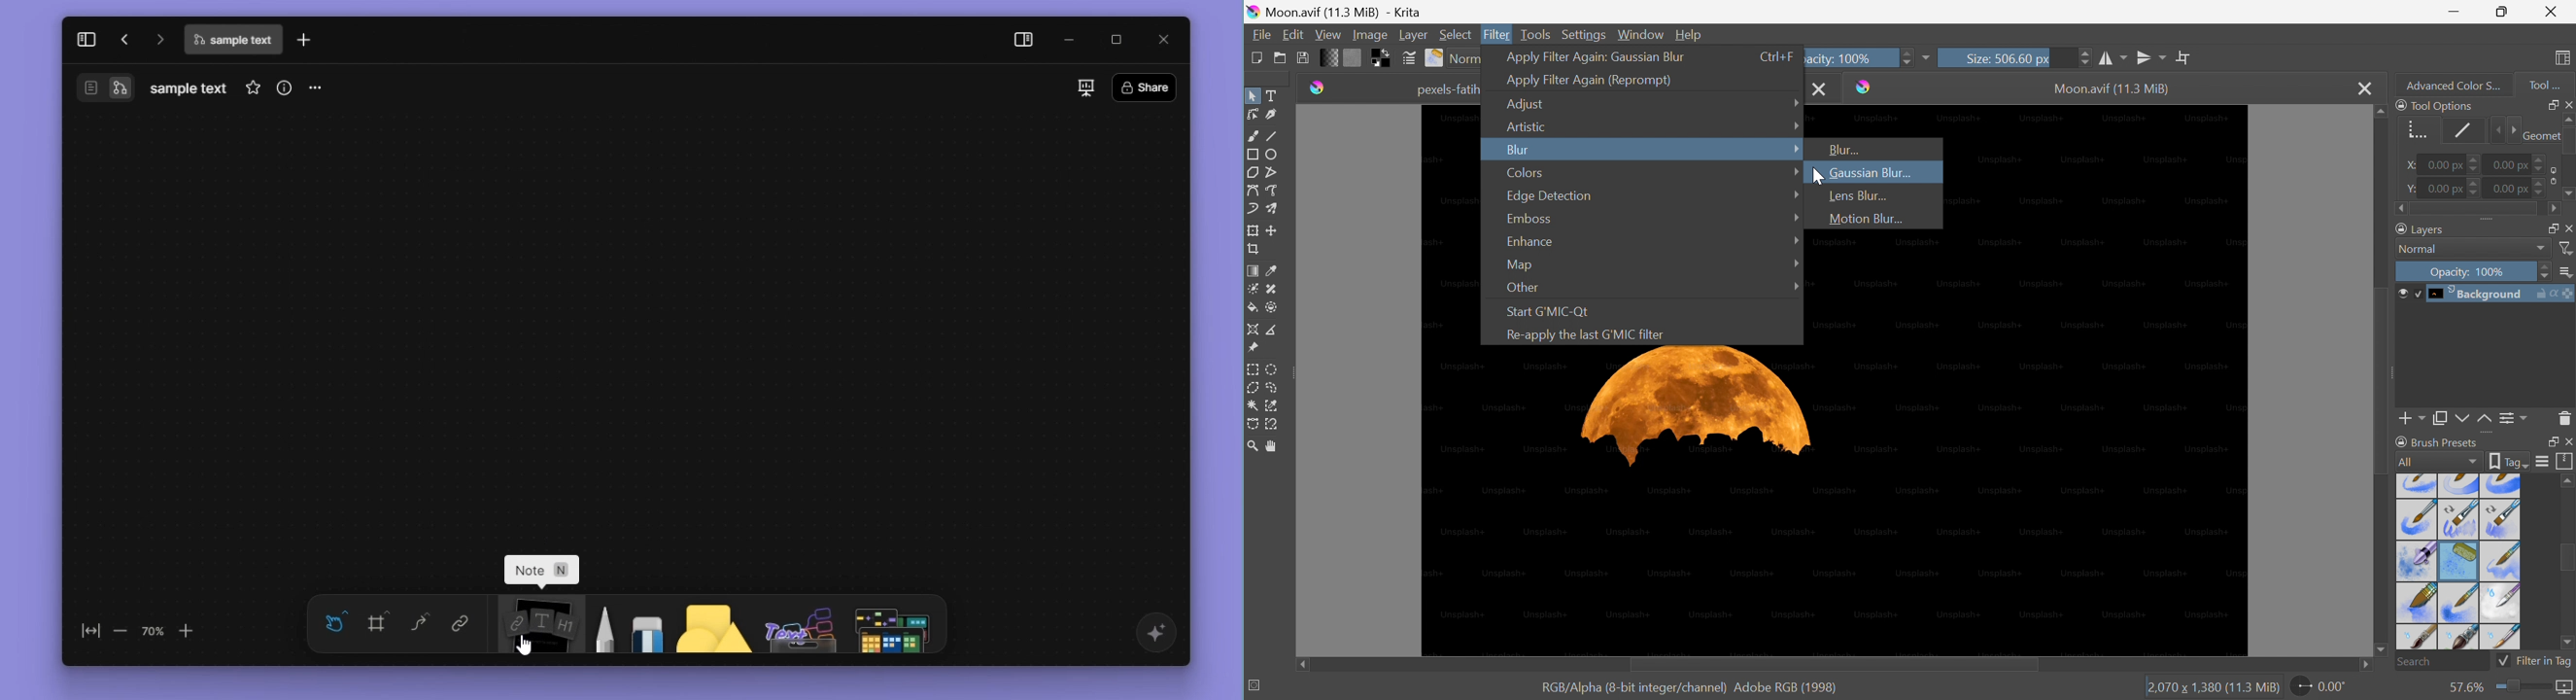 The width and height of the screenshot is (2576, 700). I want to click on Polygon tool, so click(1252, 172).